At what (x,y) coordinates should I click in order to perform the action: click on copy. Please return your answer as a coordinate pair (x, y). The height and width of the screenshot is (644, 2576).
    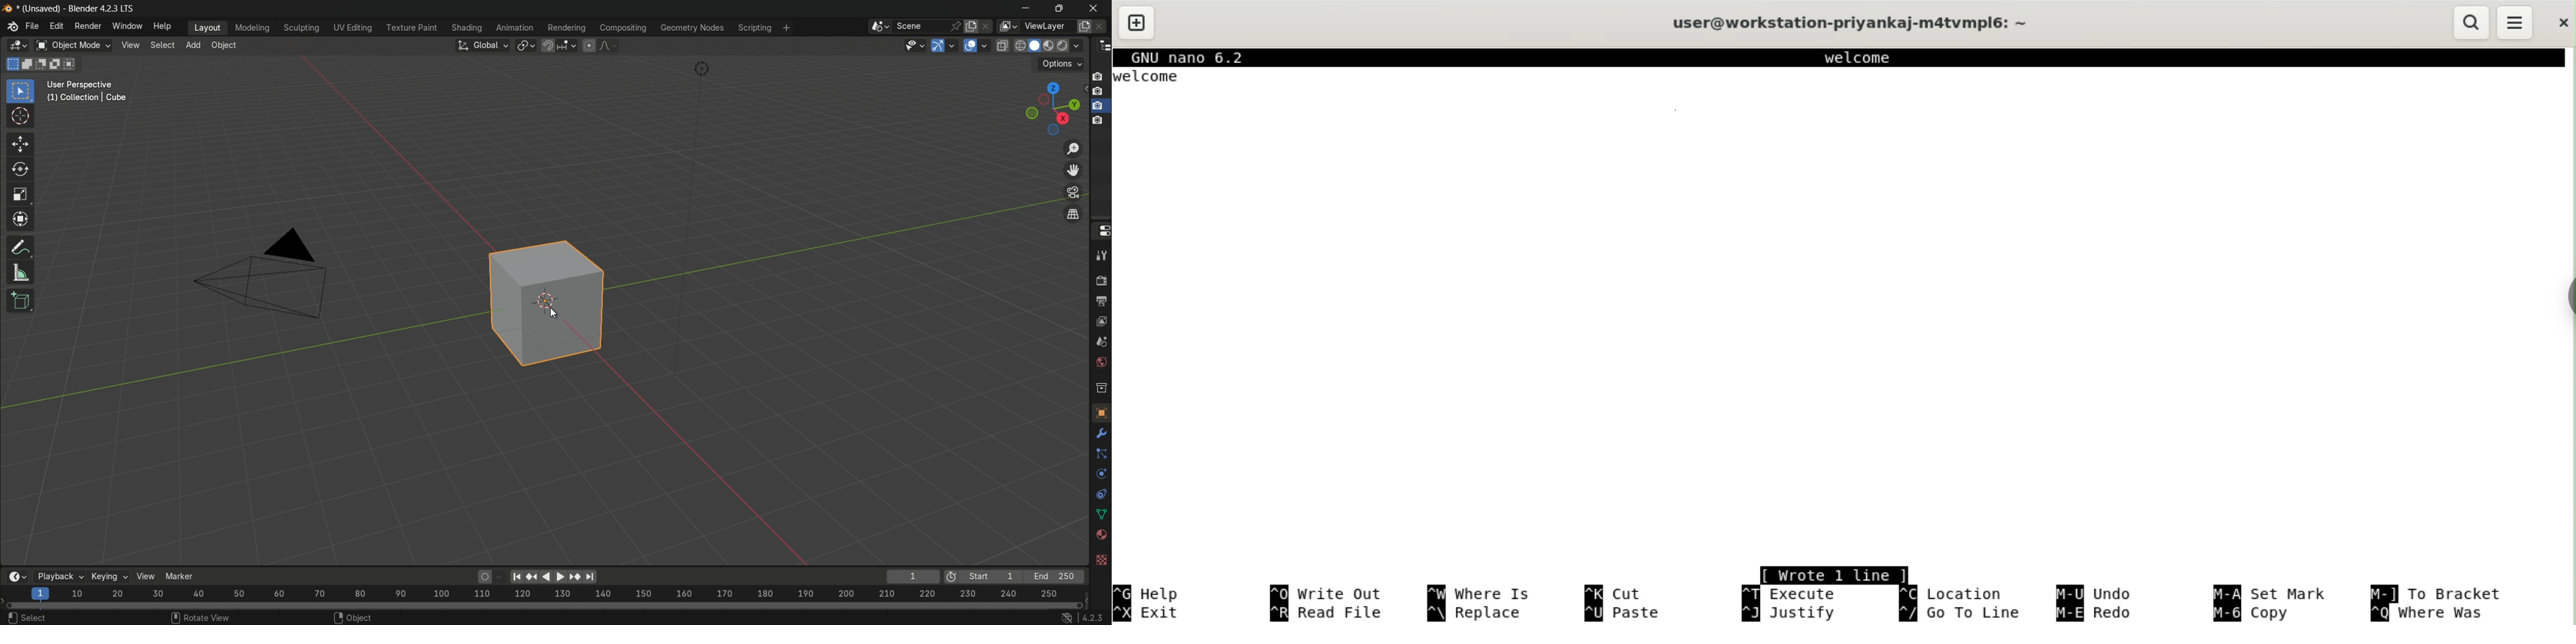
    Looking at the image, I should click on (2256, 614).